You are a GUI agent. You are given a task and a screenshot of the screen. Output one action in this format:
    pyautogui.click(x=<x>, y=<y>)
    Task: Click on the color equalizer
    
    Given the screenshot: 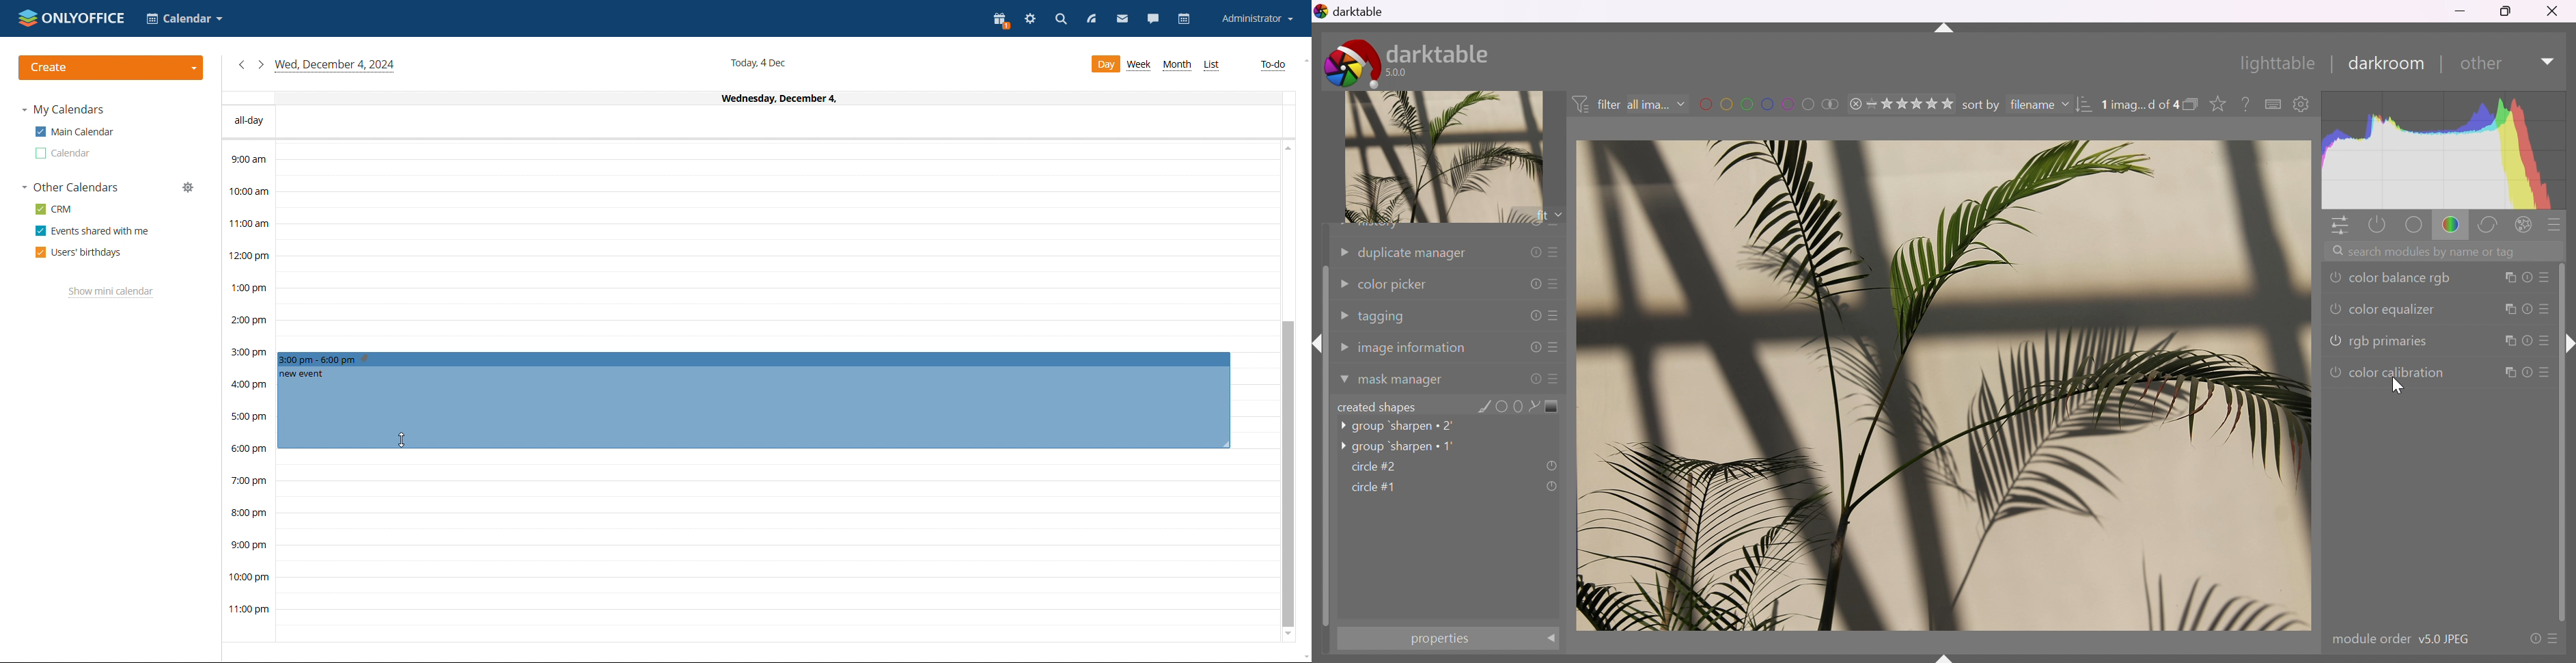 What is the action you would take?
    pyautogui.click(x=2437, y=310)
    